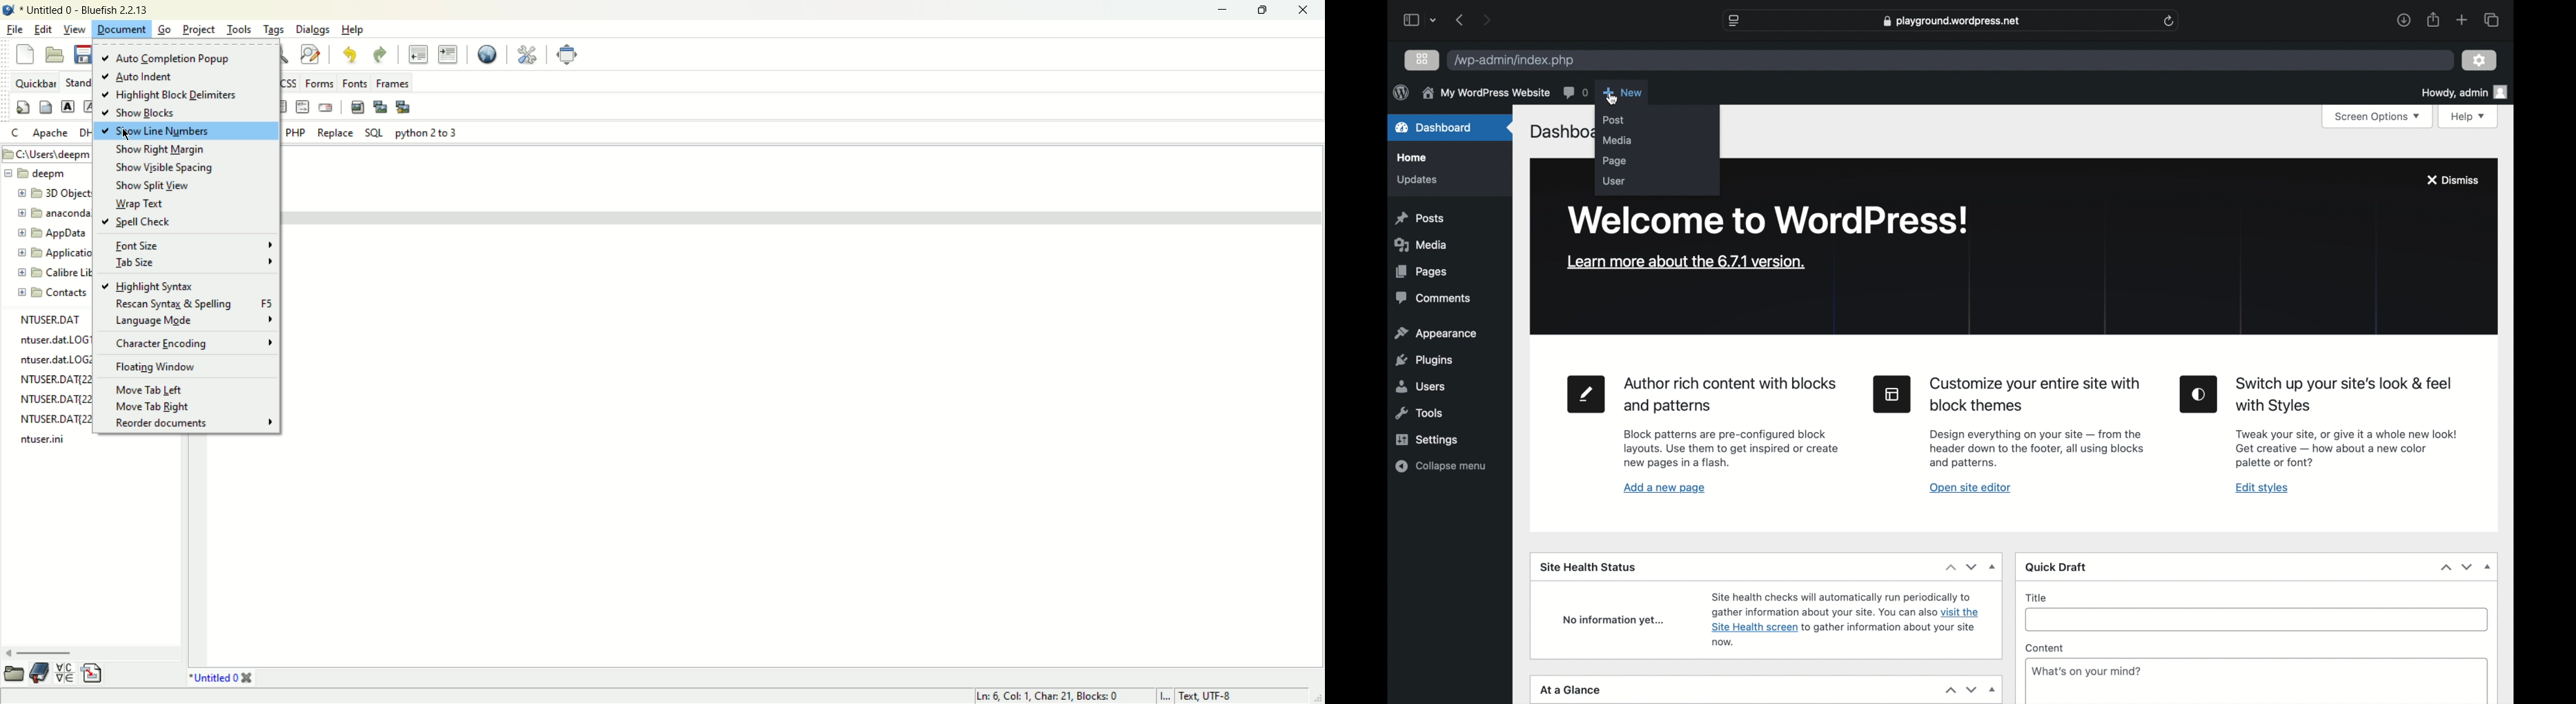 The height and width of the screenshot is (728, 2576). I want to click on show tab overview, so click(2492, 20).